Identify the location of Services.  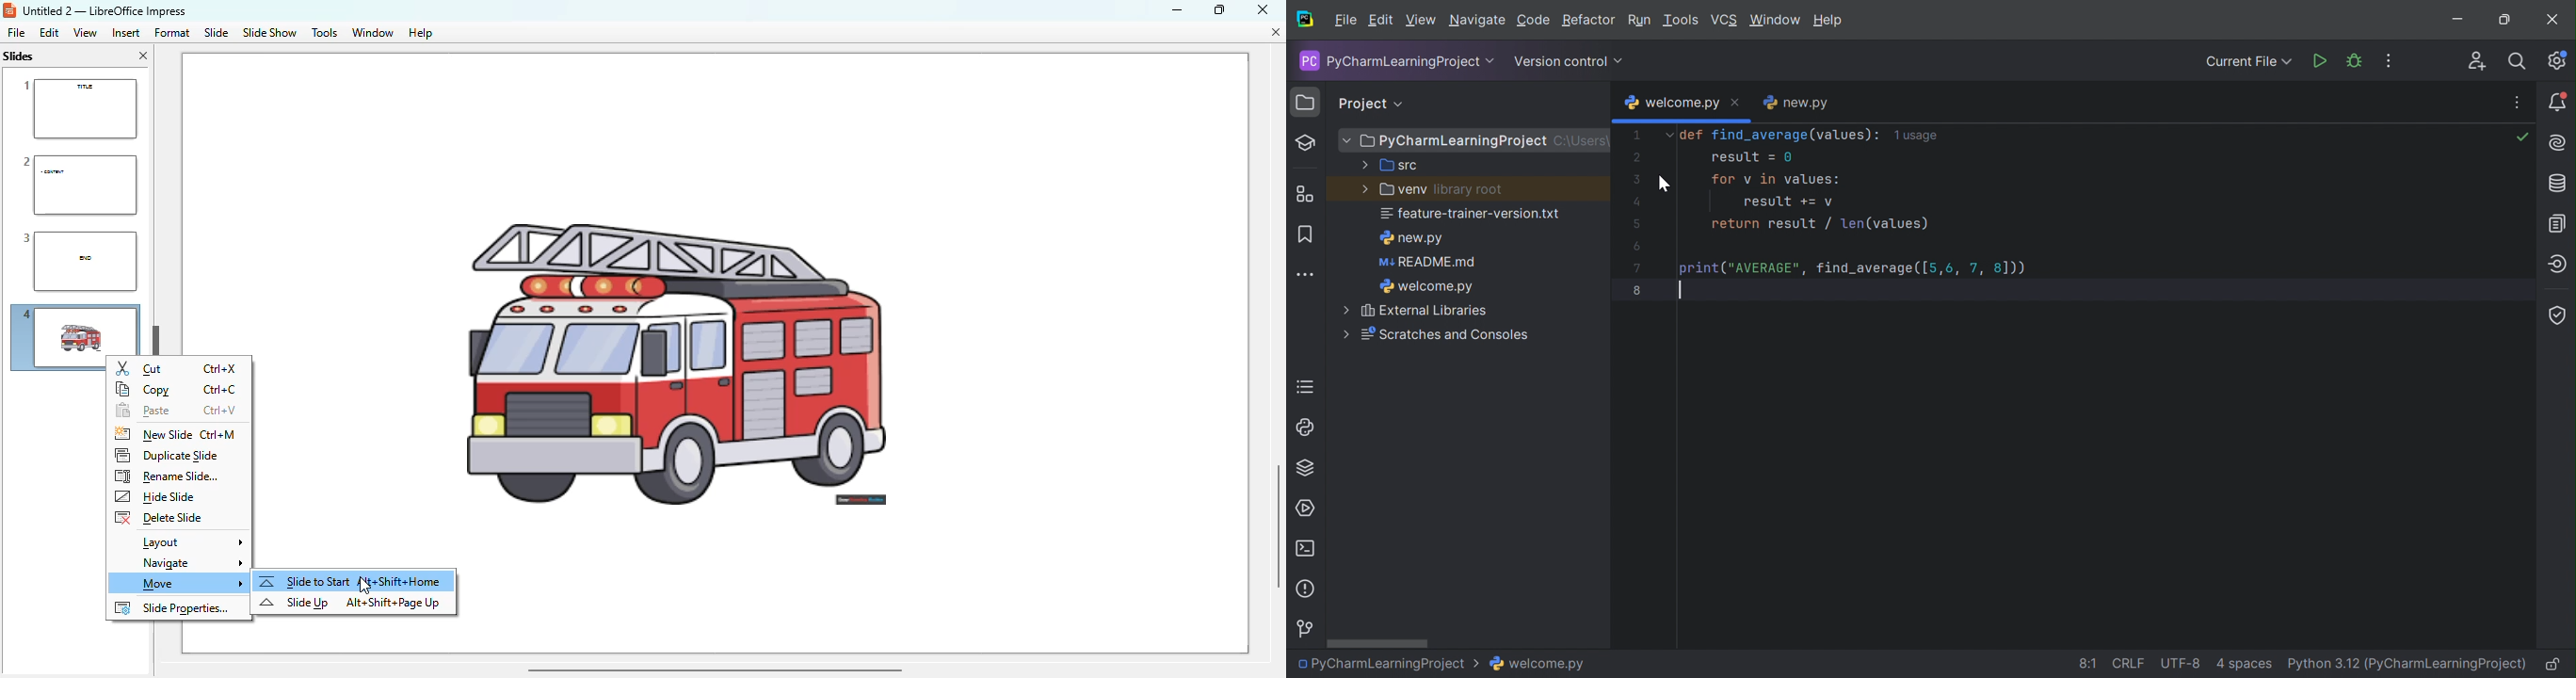
(1303, 508).